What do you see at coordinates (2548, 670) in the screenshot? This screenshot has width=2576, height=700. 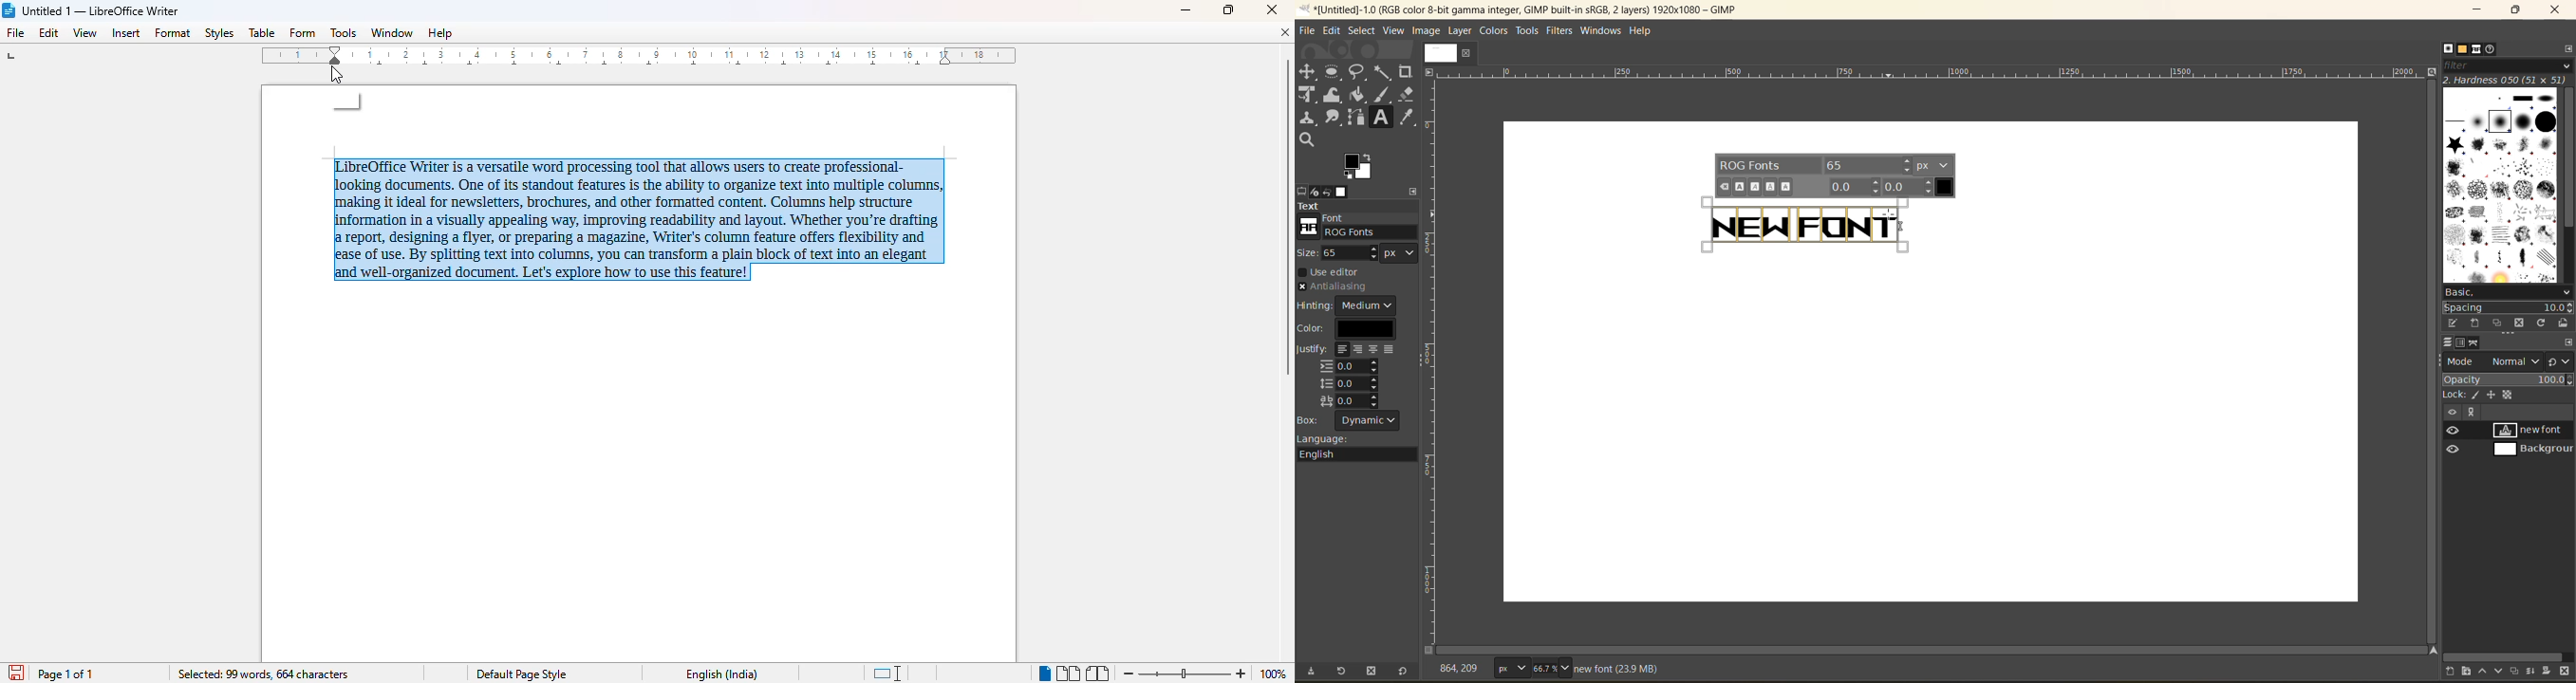 I see `add a mask` at bounding box center [2548, 670].